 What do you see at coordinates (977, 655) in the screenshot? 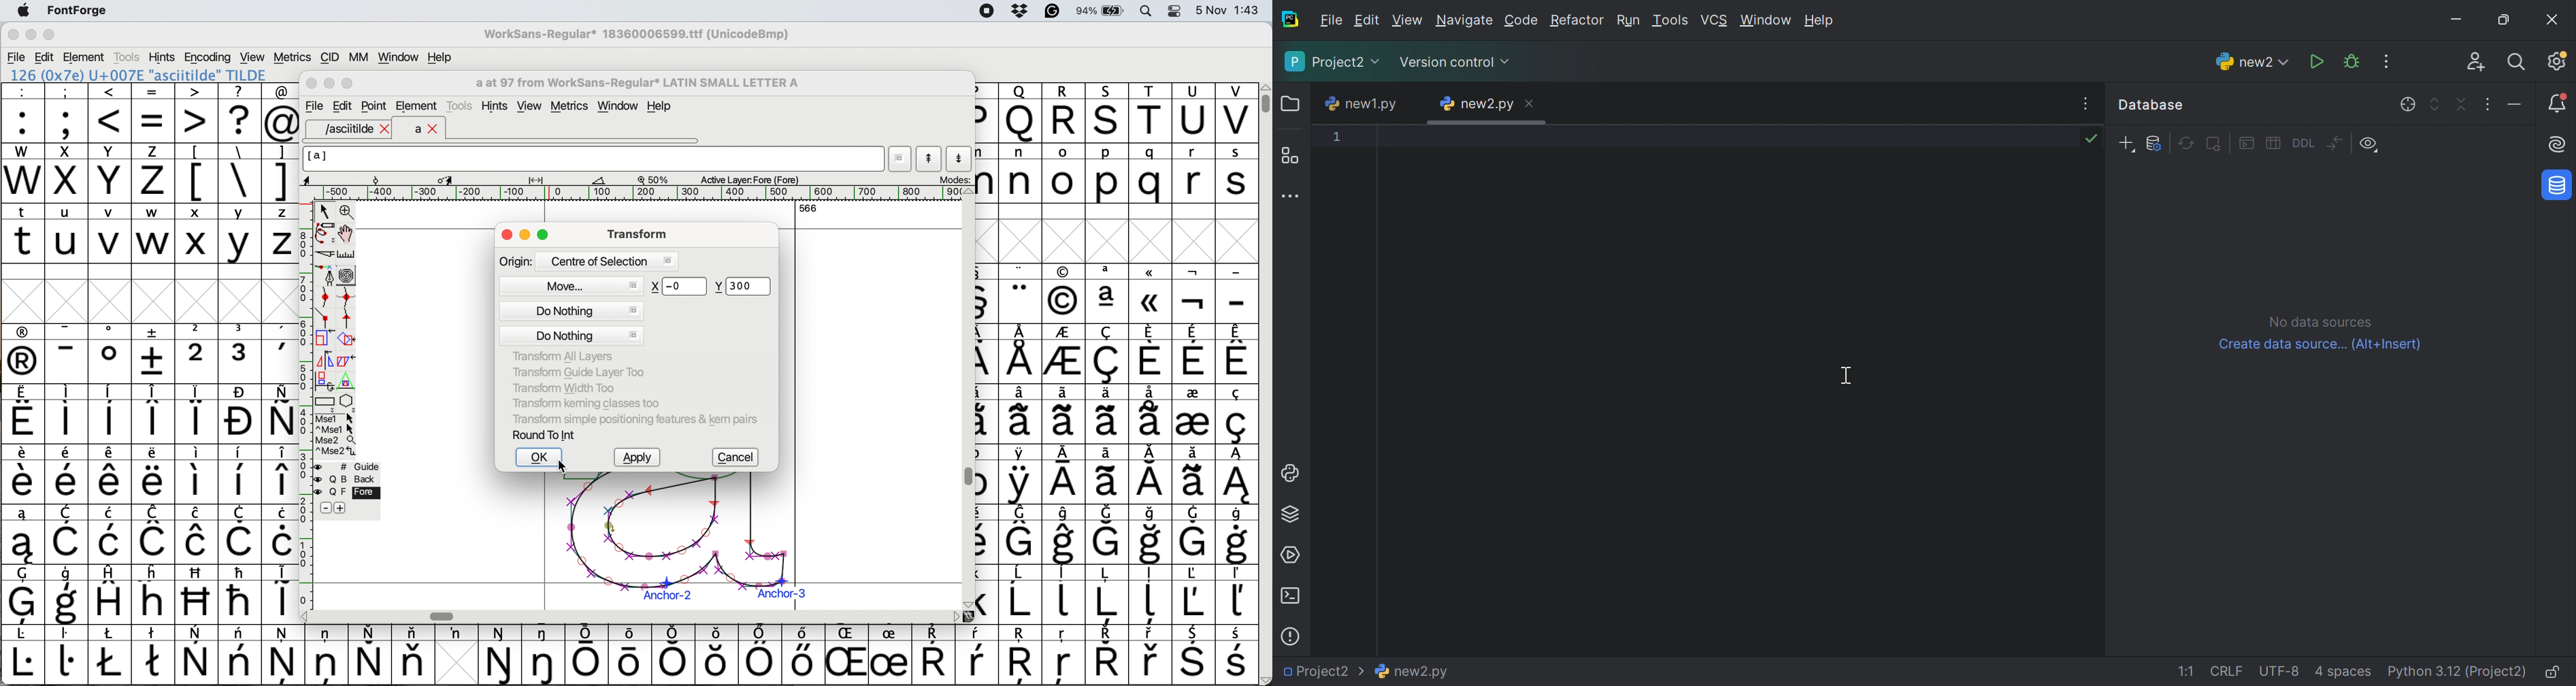
I see `symbol` at bounding box center [977, 655].